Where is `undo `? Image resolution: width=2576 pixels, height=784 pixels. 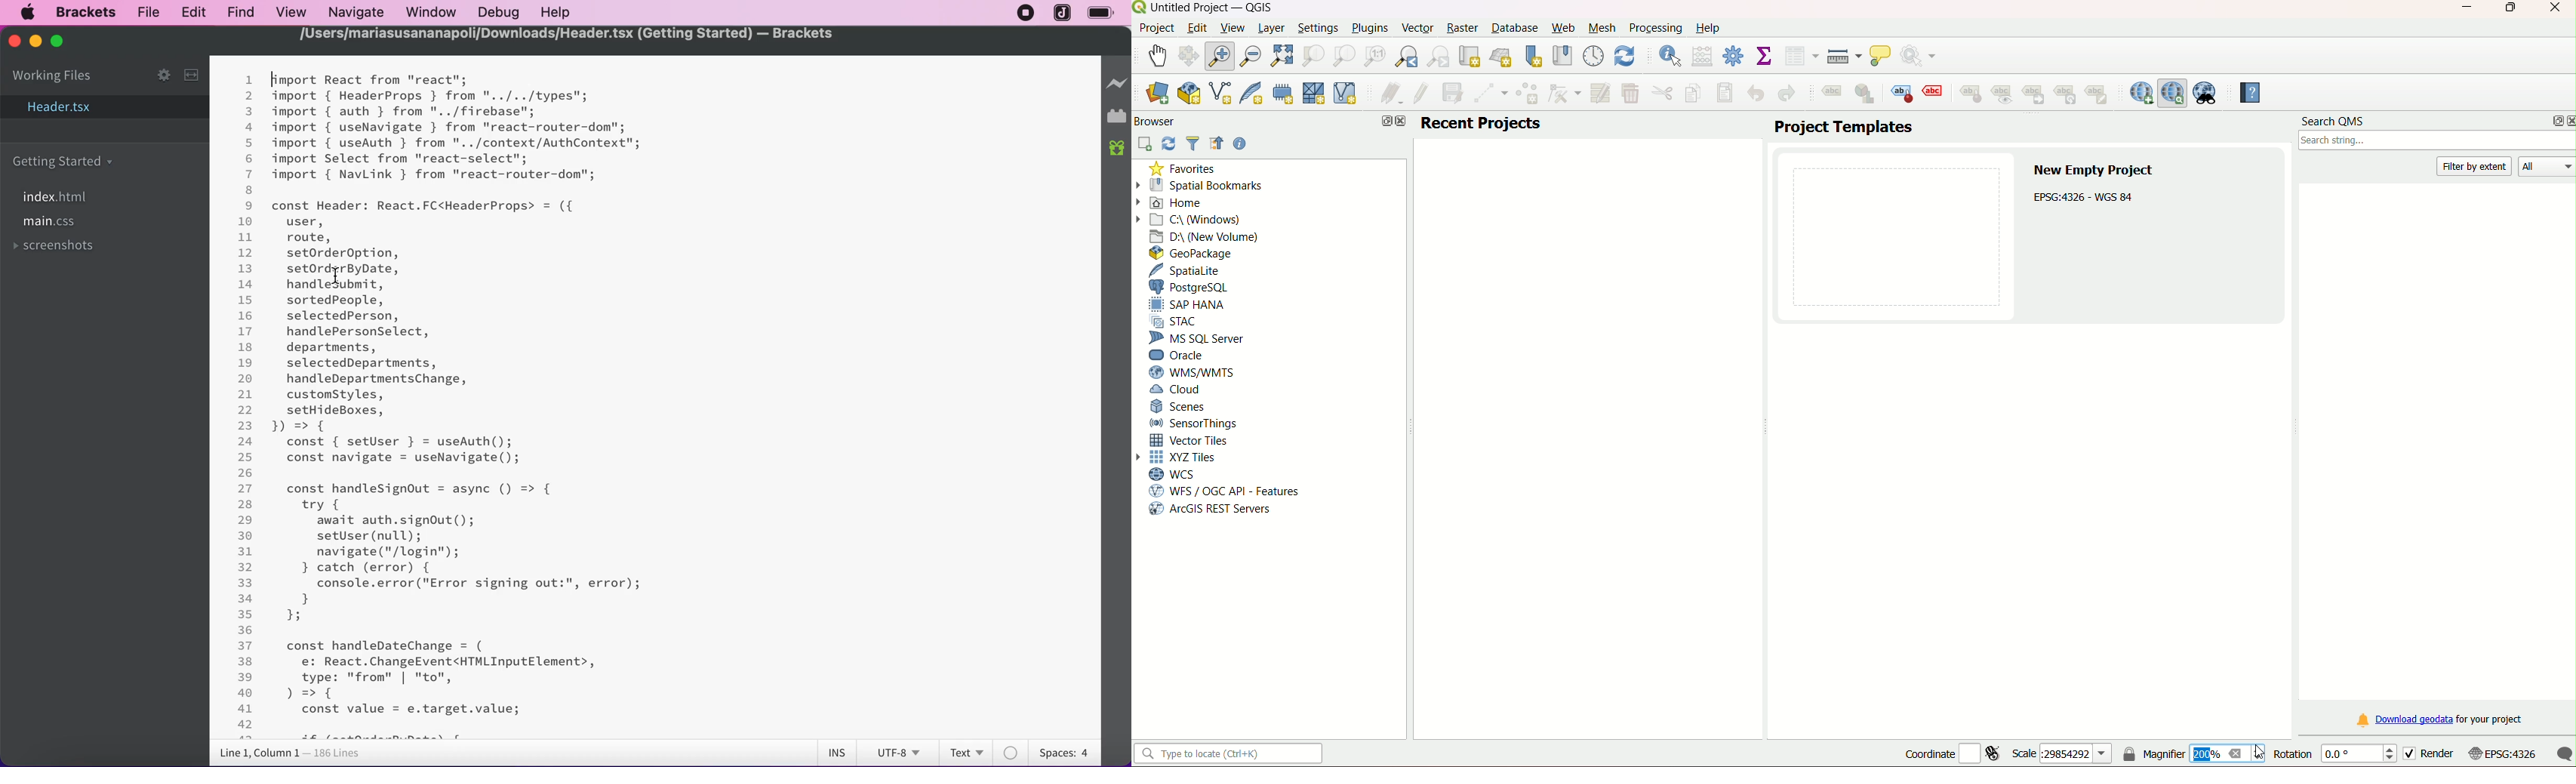 undo  is located at coordinates (1757, 93).